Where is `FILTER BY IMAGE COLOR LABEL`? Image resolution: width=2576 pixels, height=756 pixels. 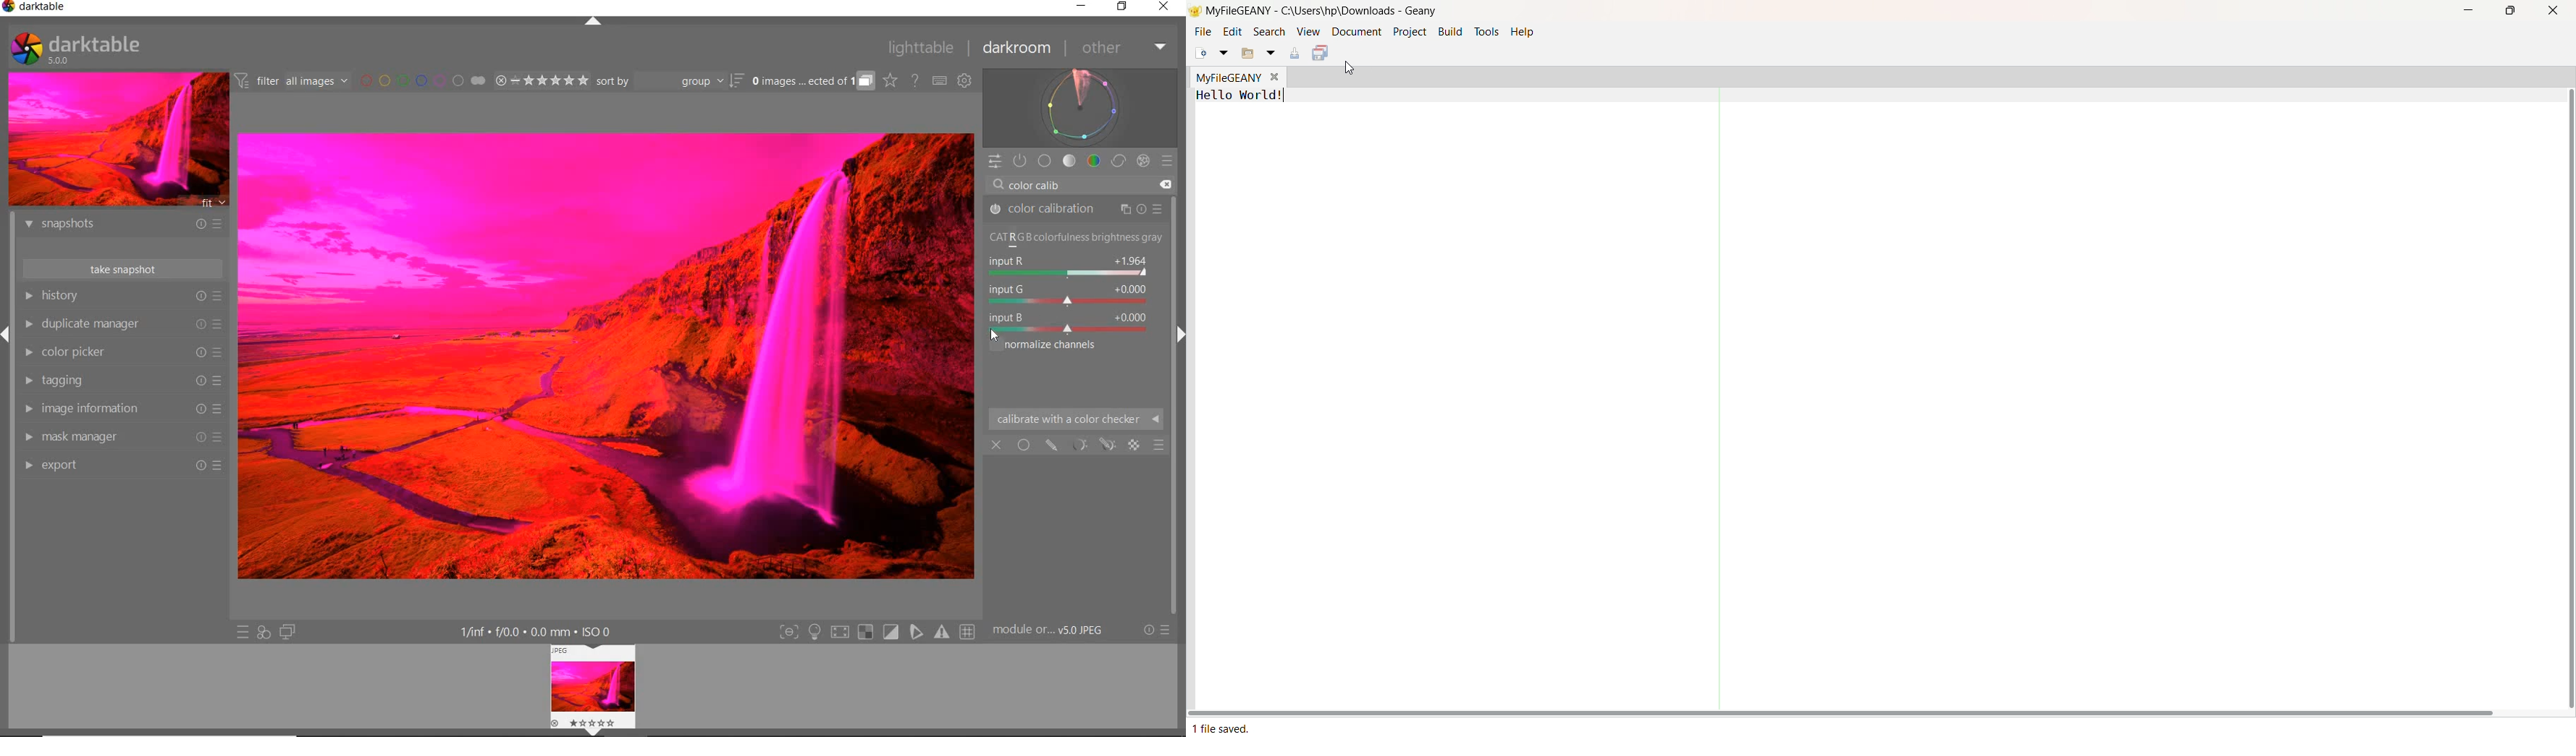
FILTER BY IMAGE COLOR LABEL is located at coordinates (424, 81).